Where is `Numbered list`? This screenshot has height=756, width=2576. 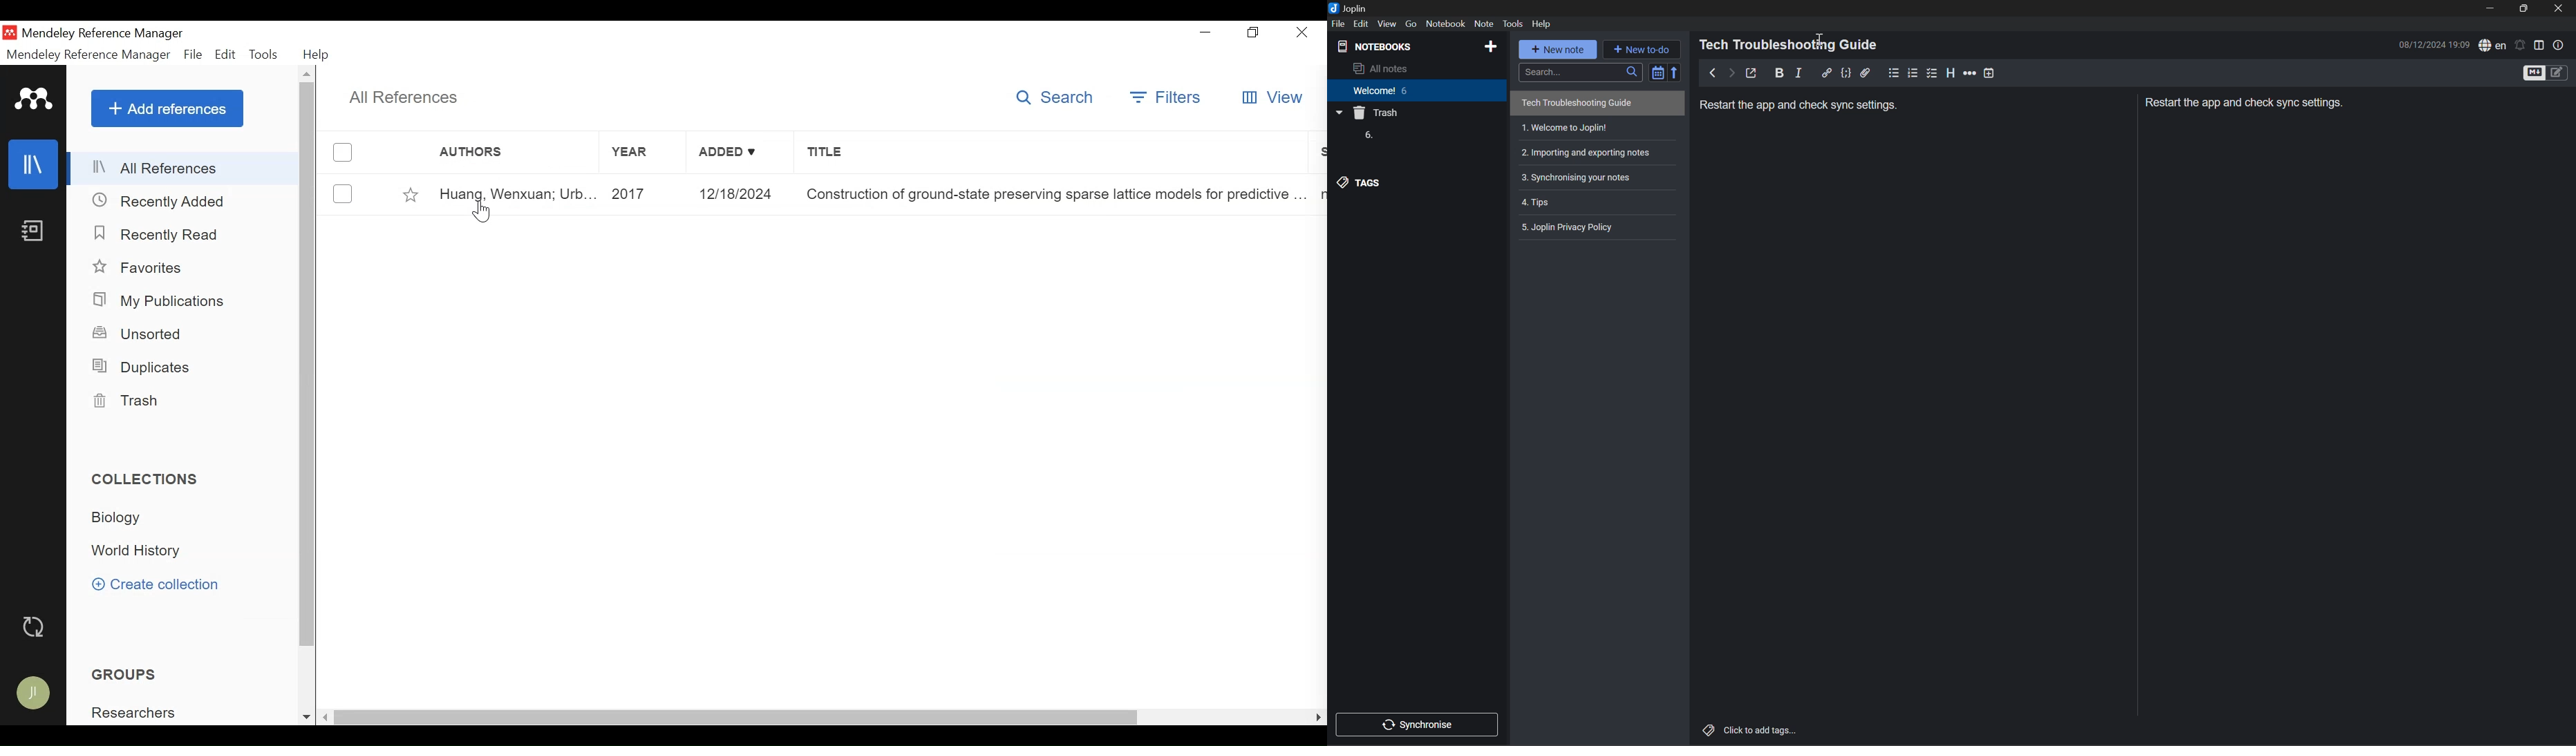 Numbered list is located at coordinates (1913, 73).